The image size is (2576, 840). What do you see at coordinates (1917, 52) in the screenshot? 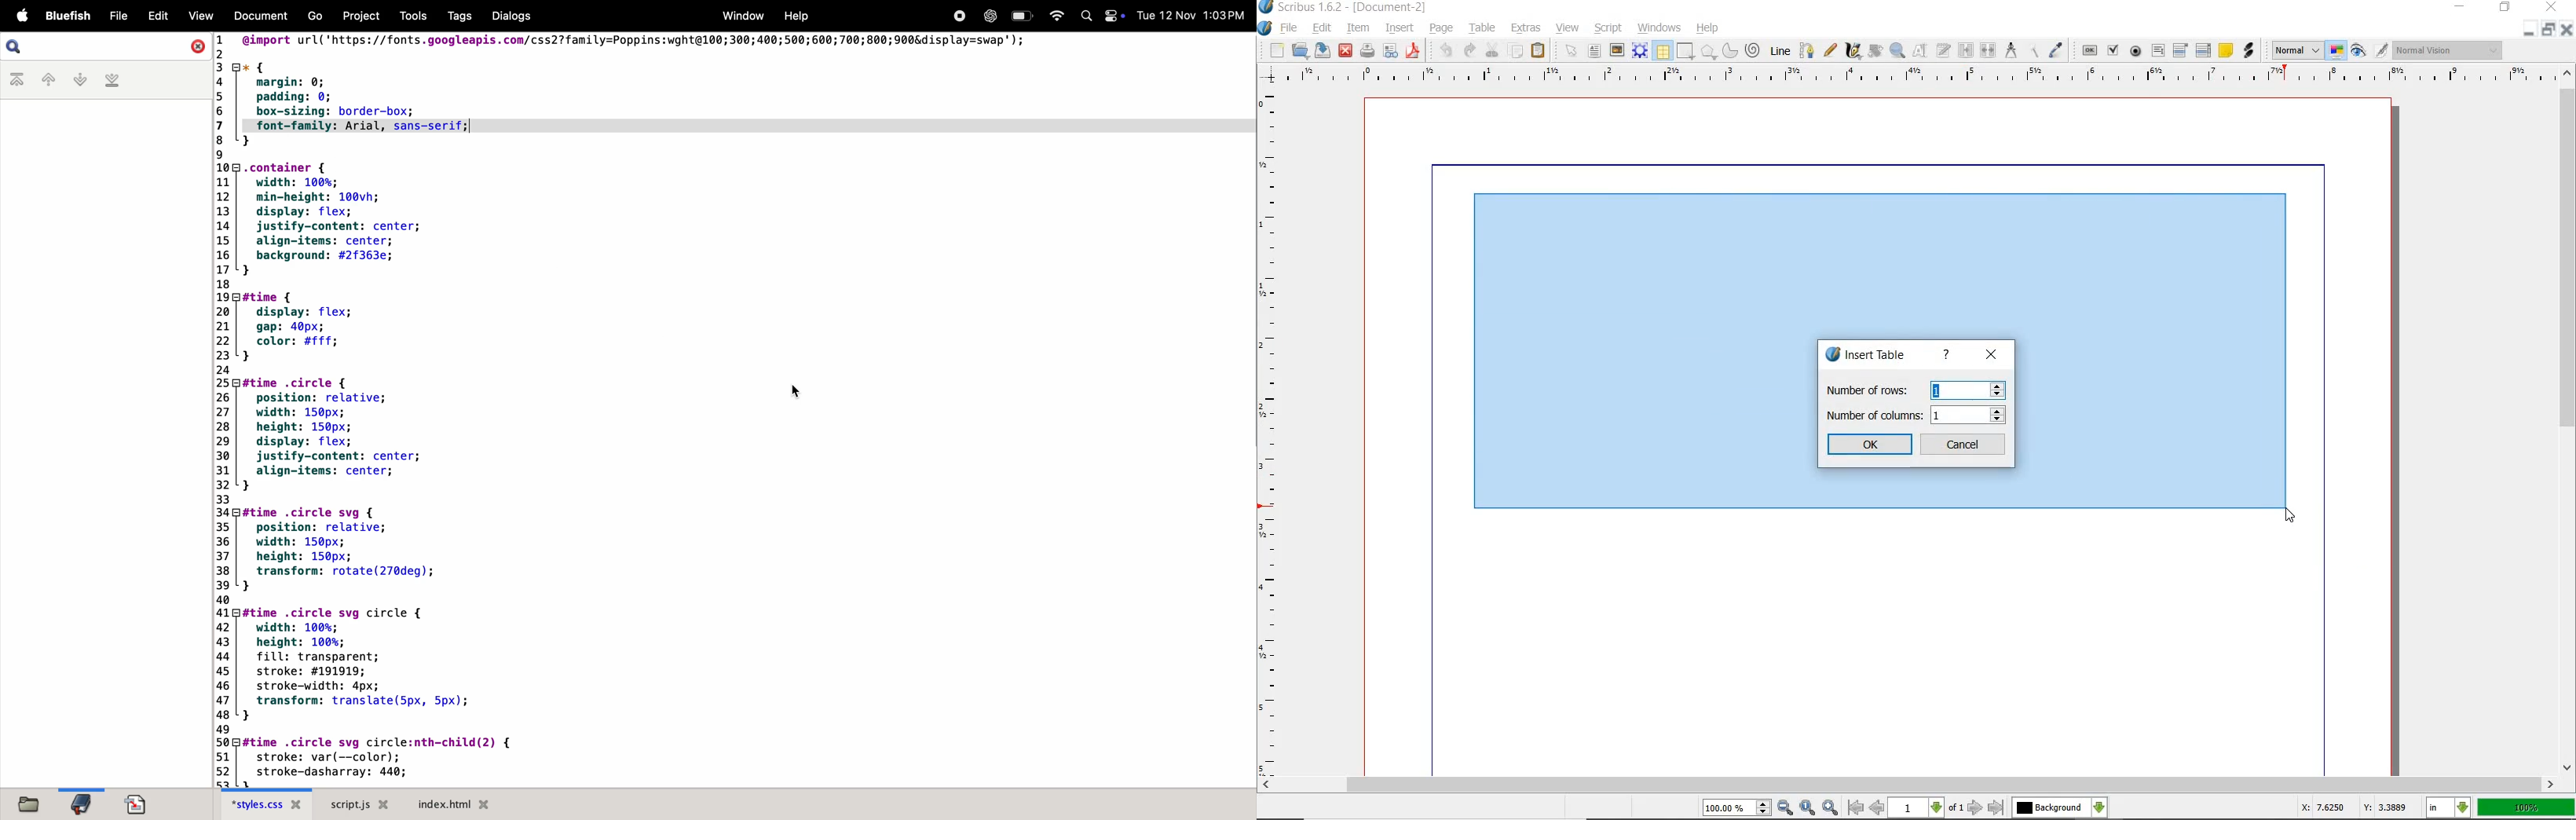
I see `edit contents of frame` at bounding box center [1917, 52].